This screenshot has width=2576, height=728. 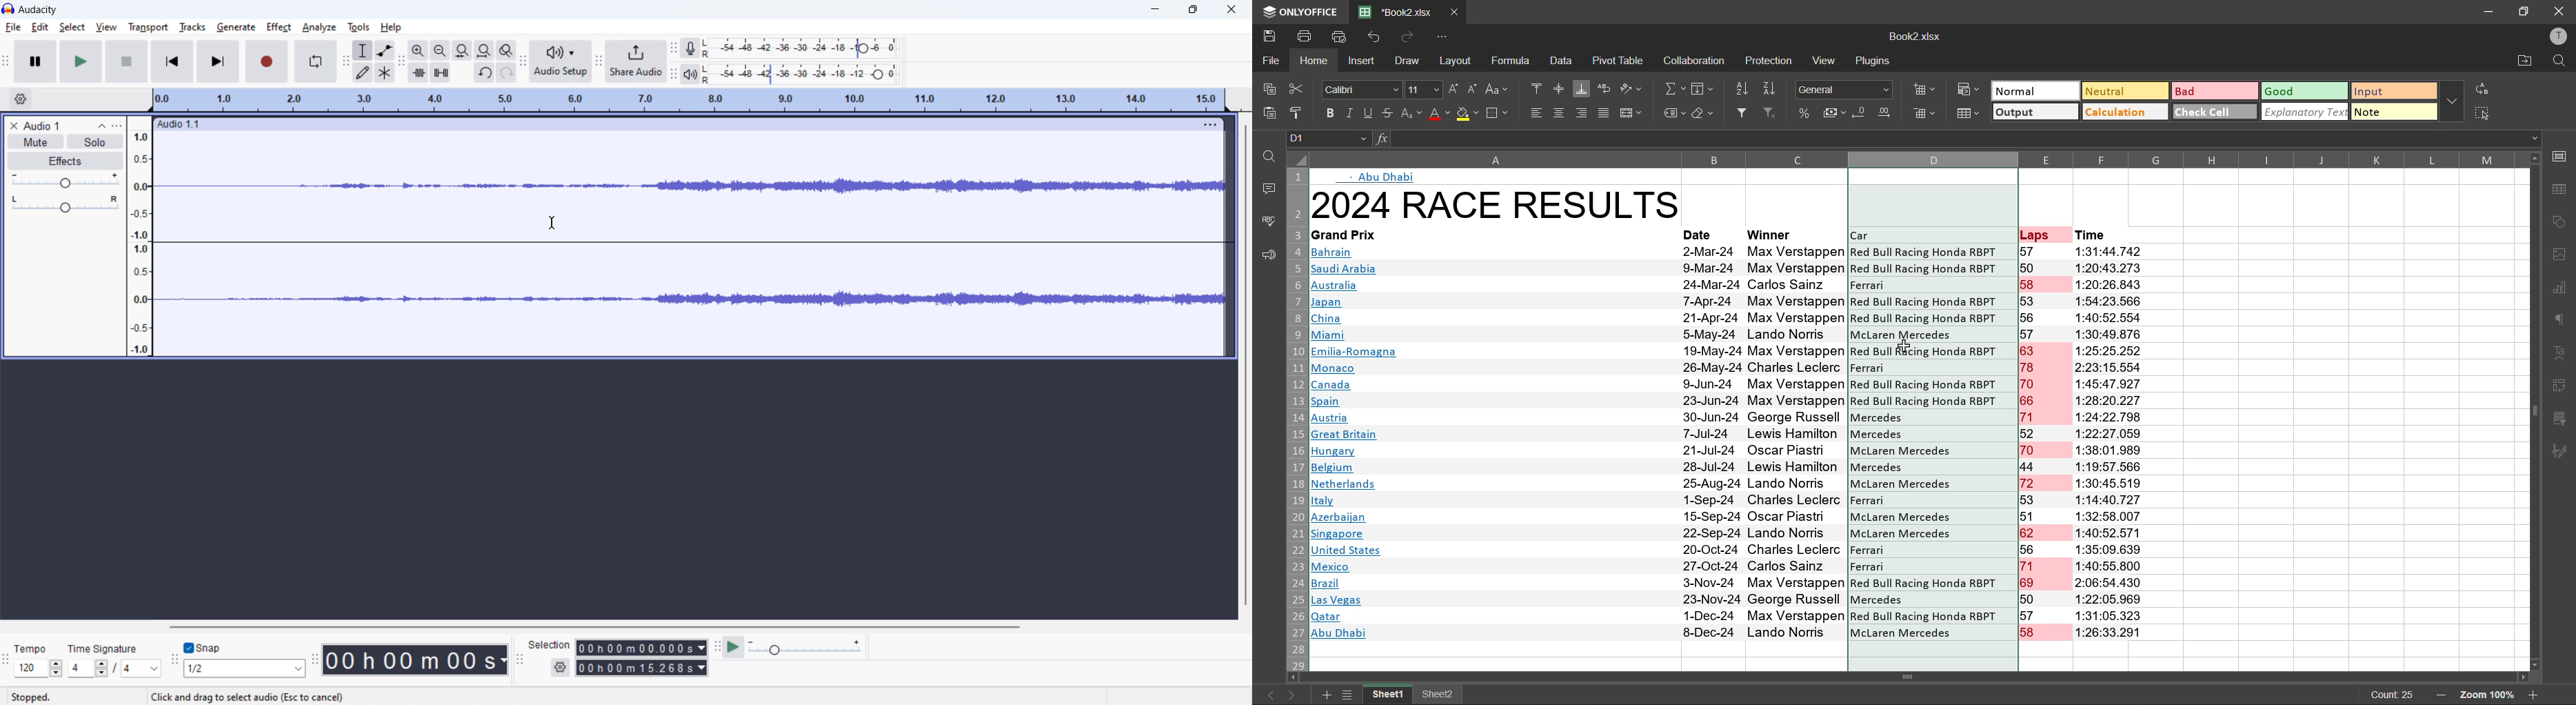 I want to click on align middle, so click(x=1559, y=90).